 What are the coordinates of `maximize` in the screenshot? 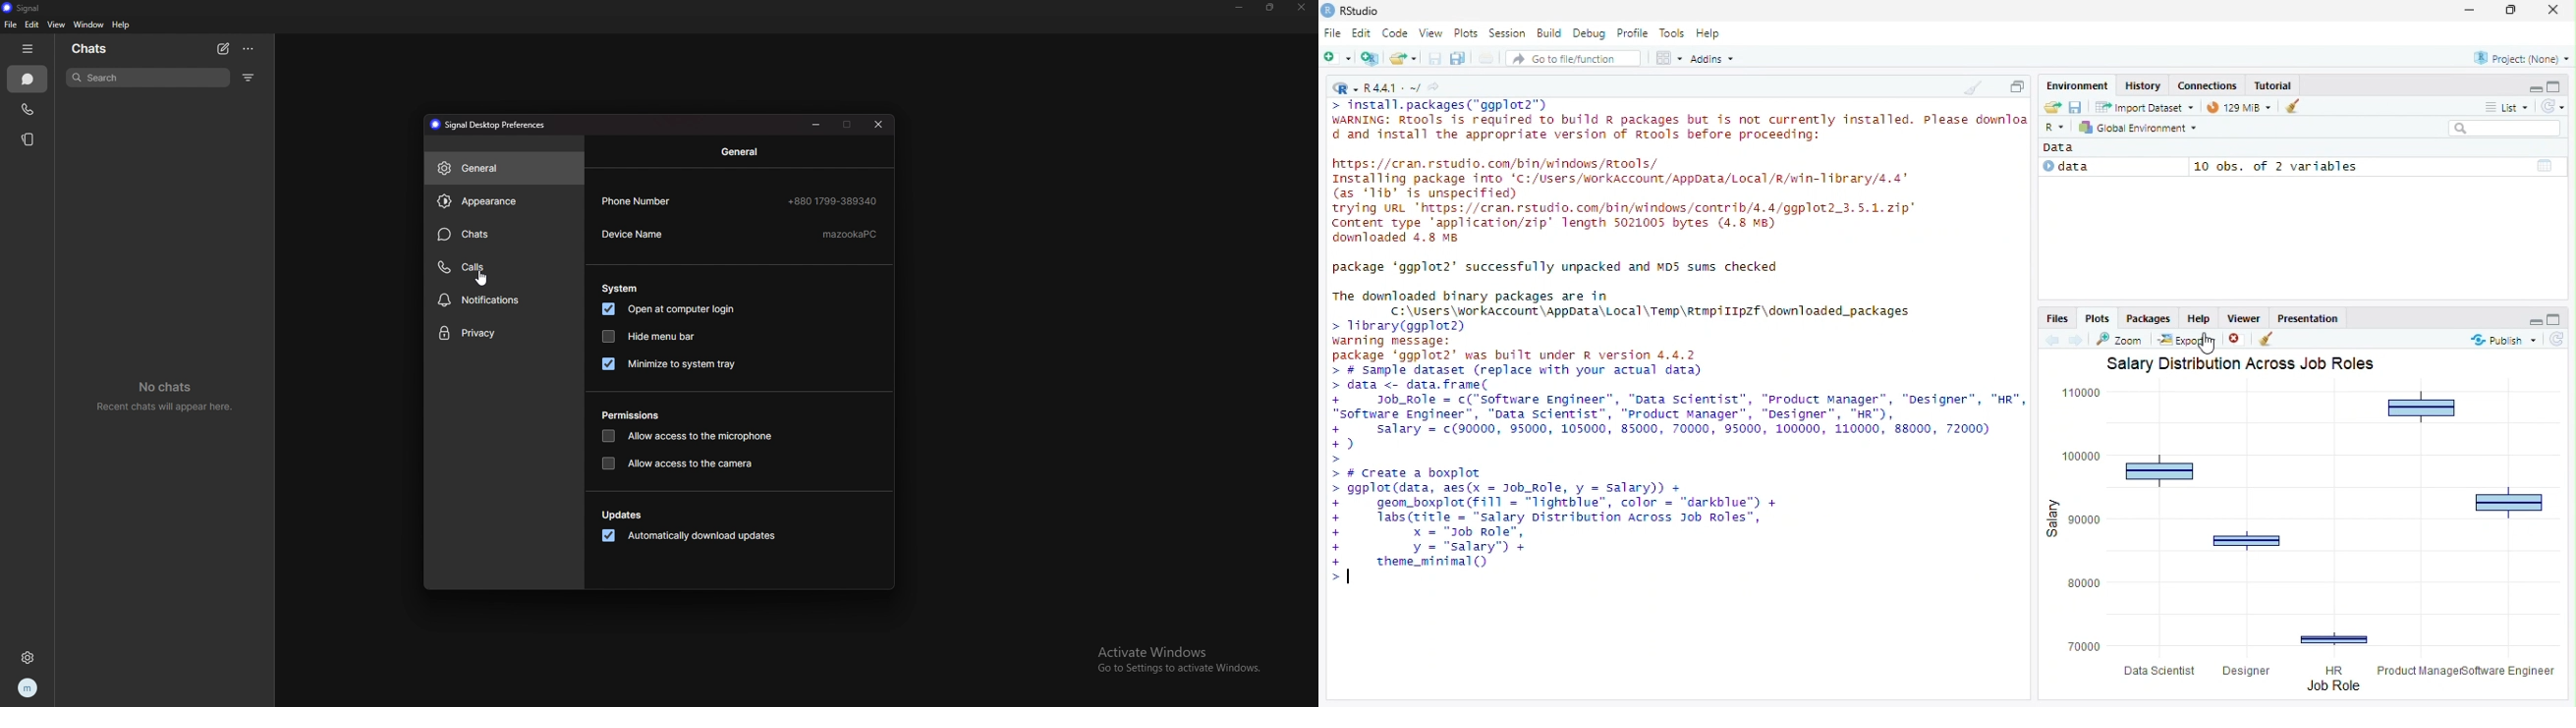 It's located at (847, 124).